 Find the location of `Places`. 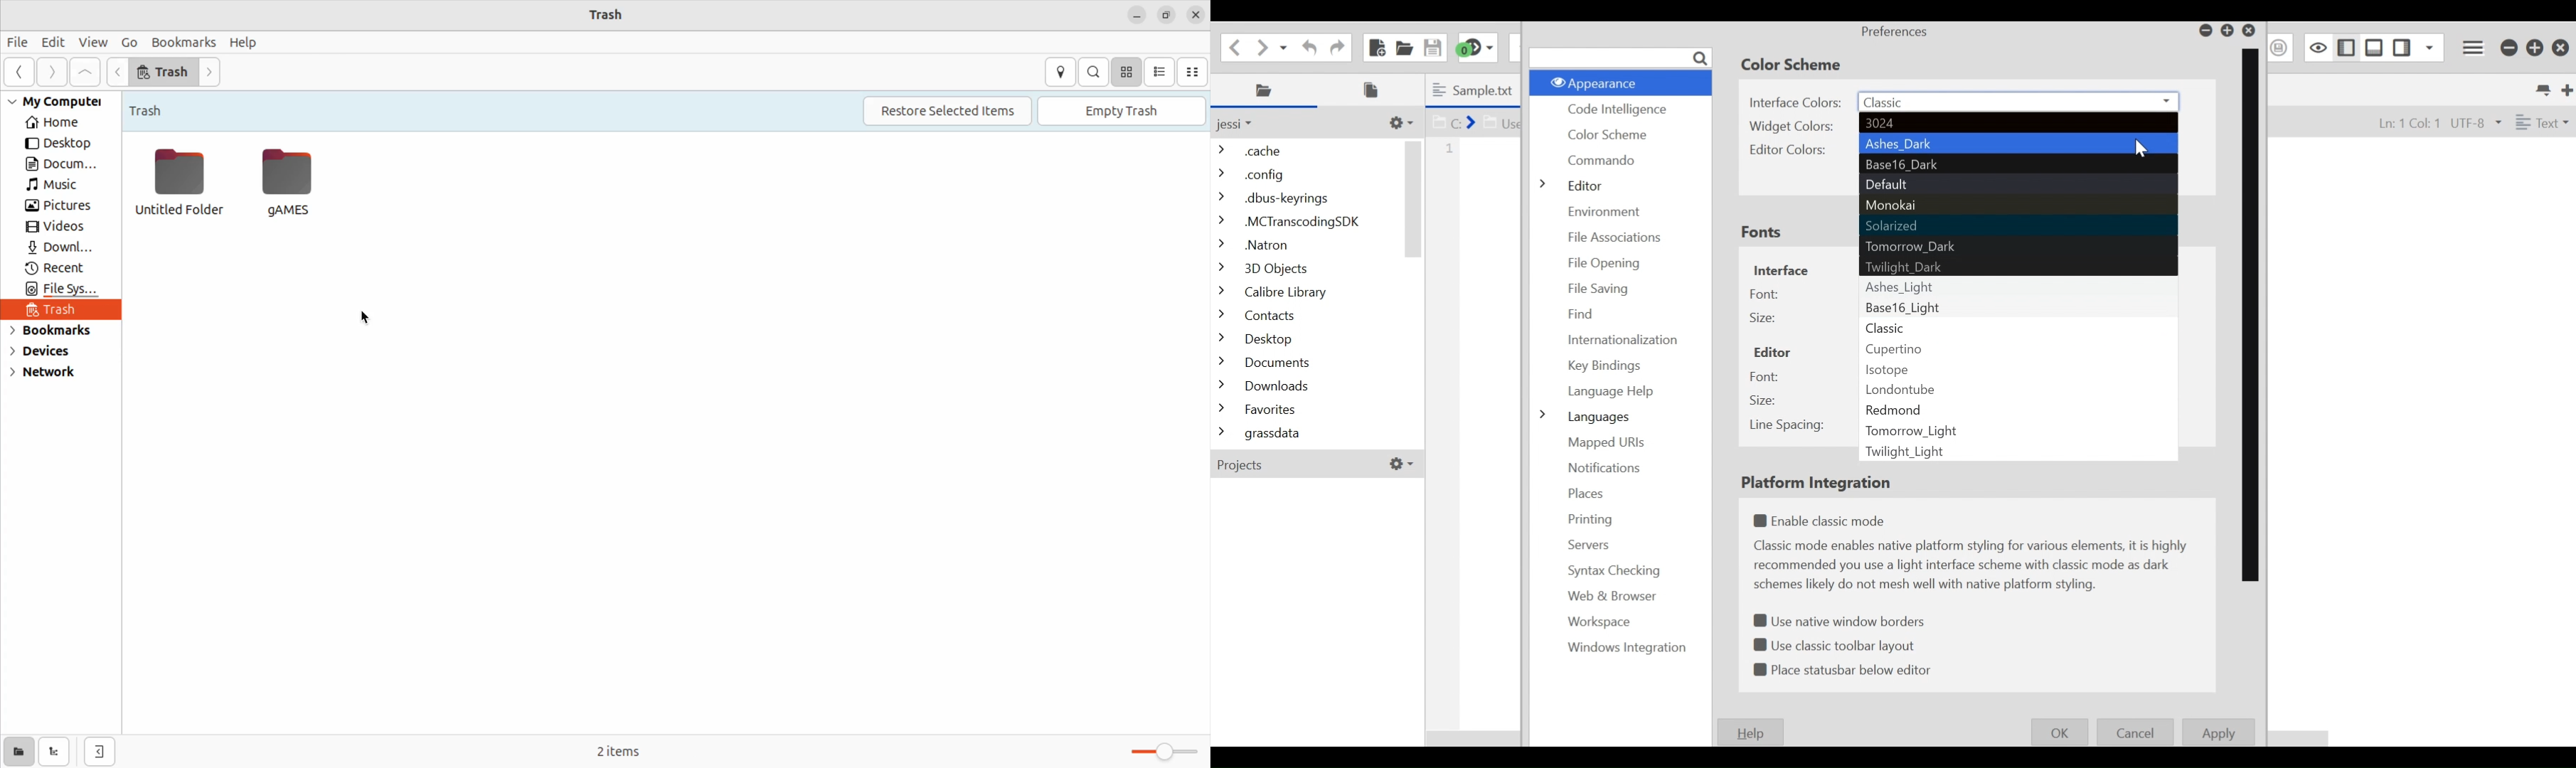

Places is located at coordinates (1587, 494).